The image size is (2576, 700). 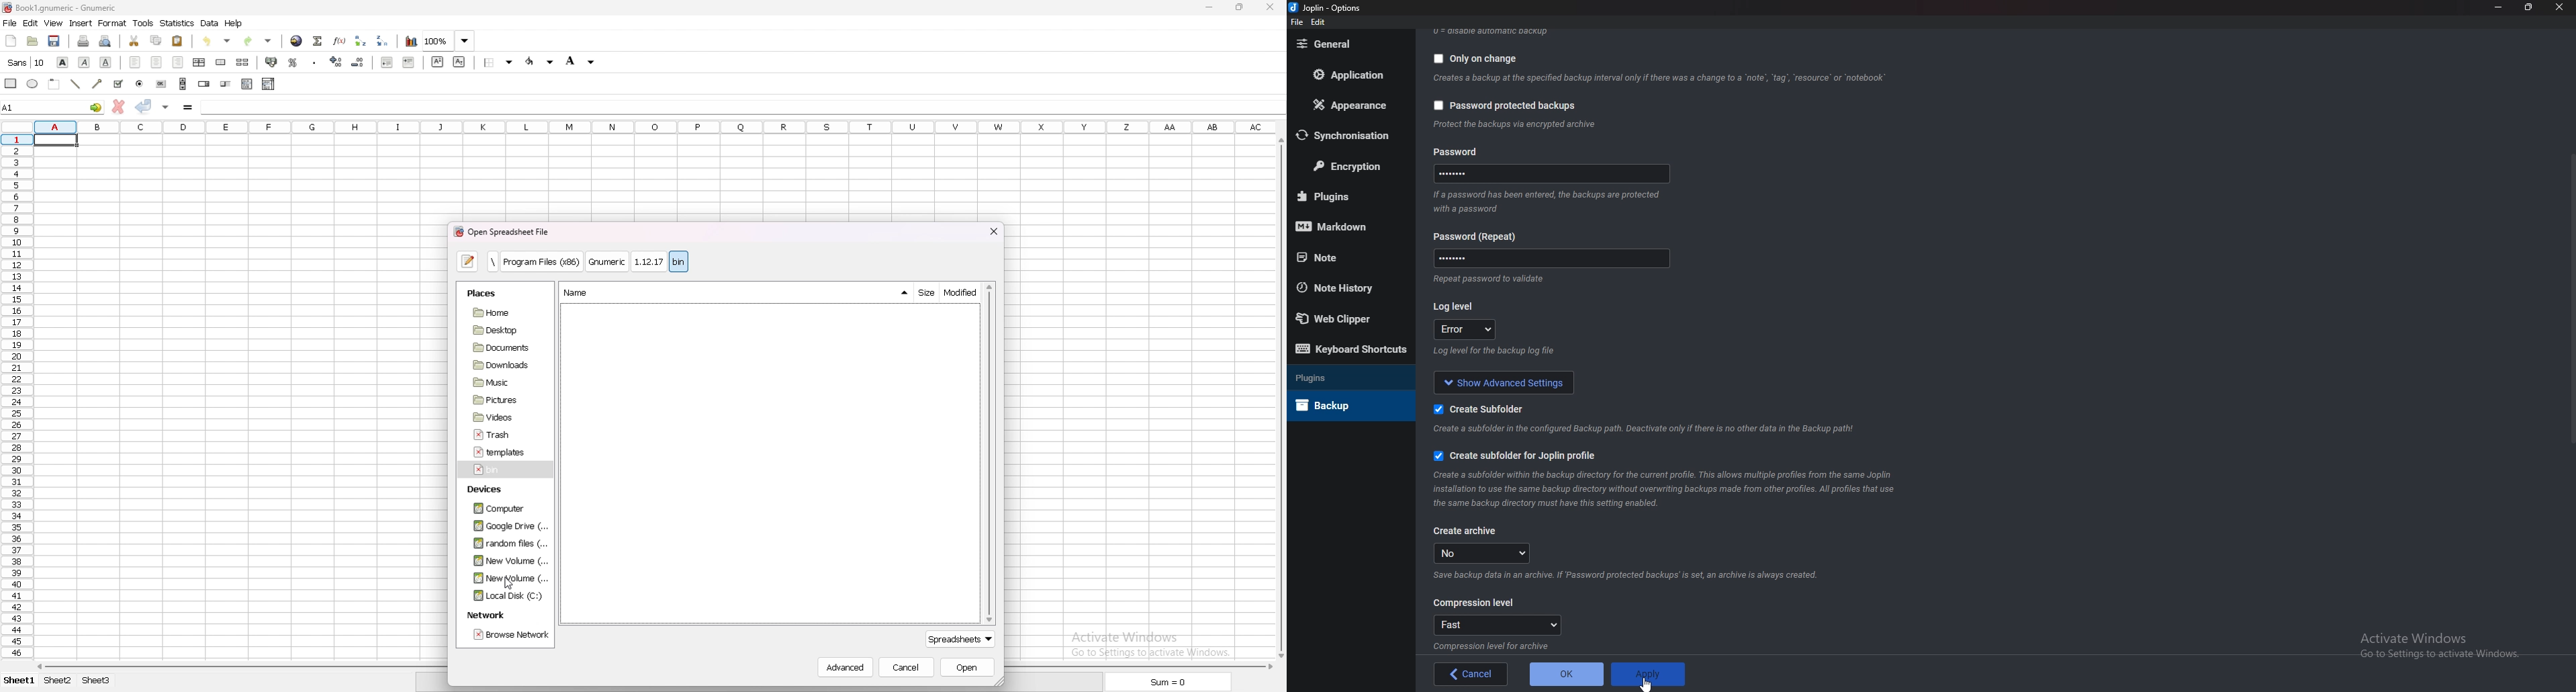 What do you see at coordinates (468, 262) in the screenshot?
I see `type file name` at bounding box center [468, 262].